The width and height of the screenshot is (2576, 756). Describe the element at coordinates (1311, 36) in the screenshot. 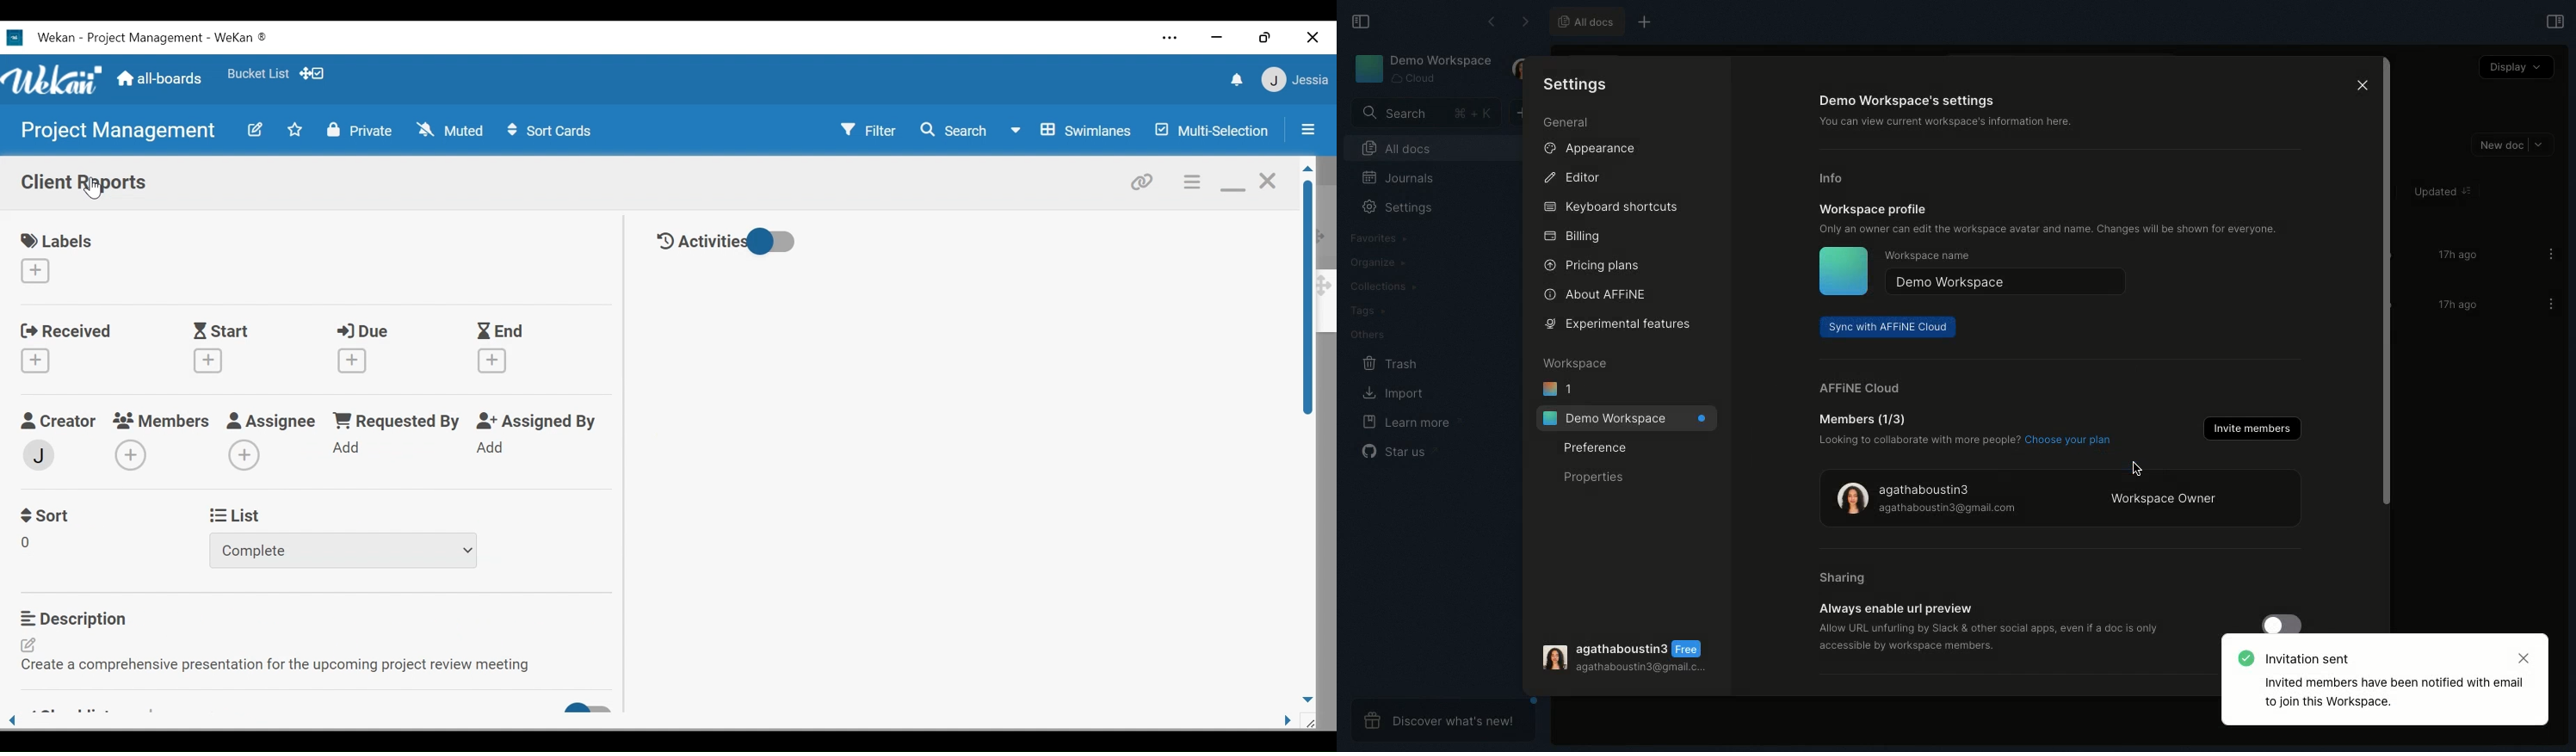

I see `Close` at that location.